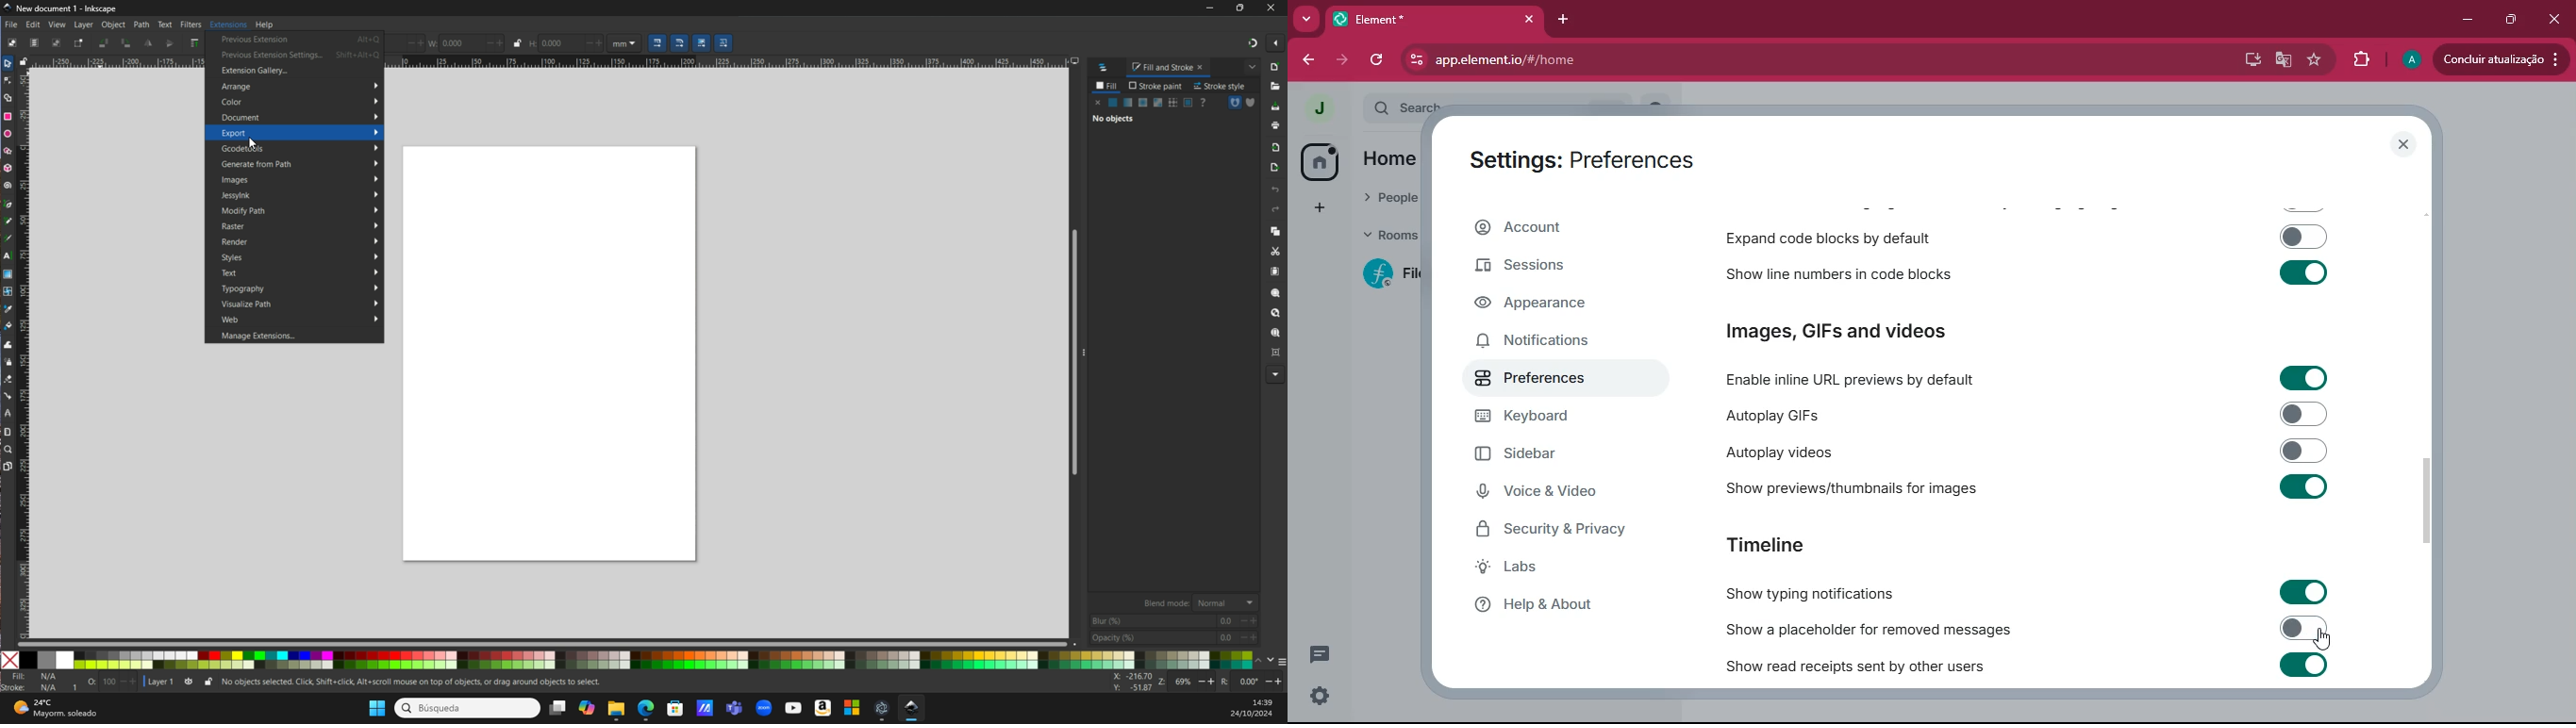 The width and height of the screenshot is (2576, 728). What do you see at coordinates (298, 227) in the screenshot?
I see `Raster` at bounding box center [298, 227].